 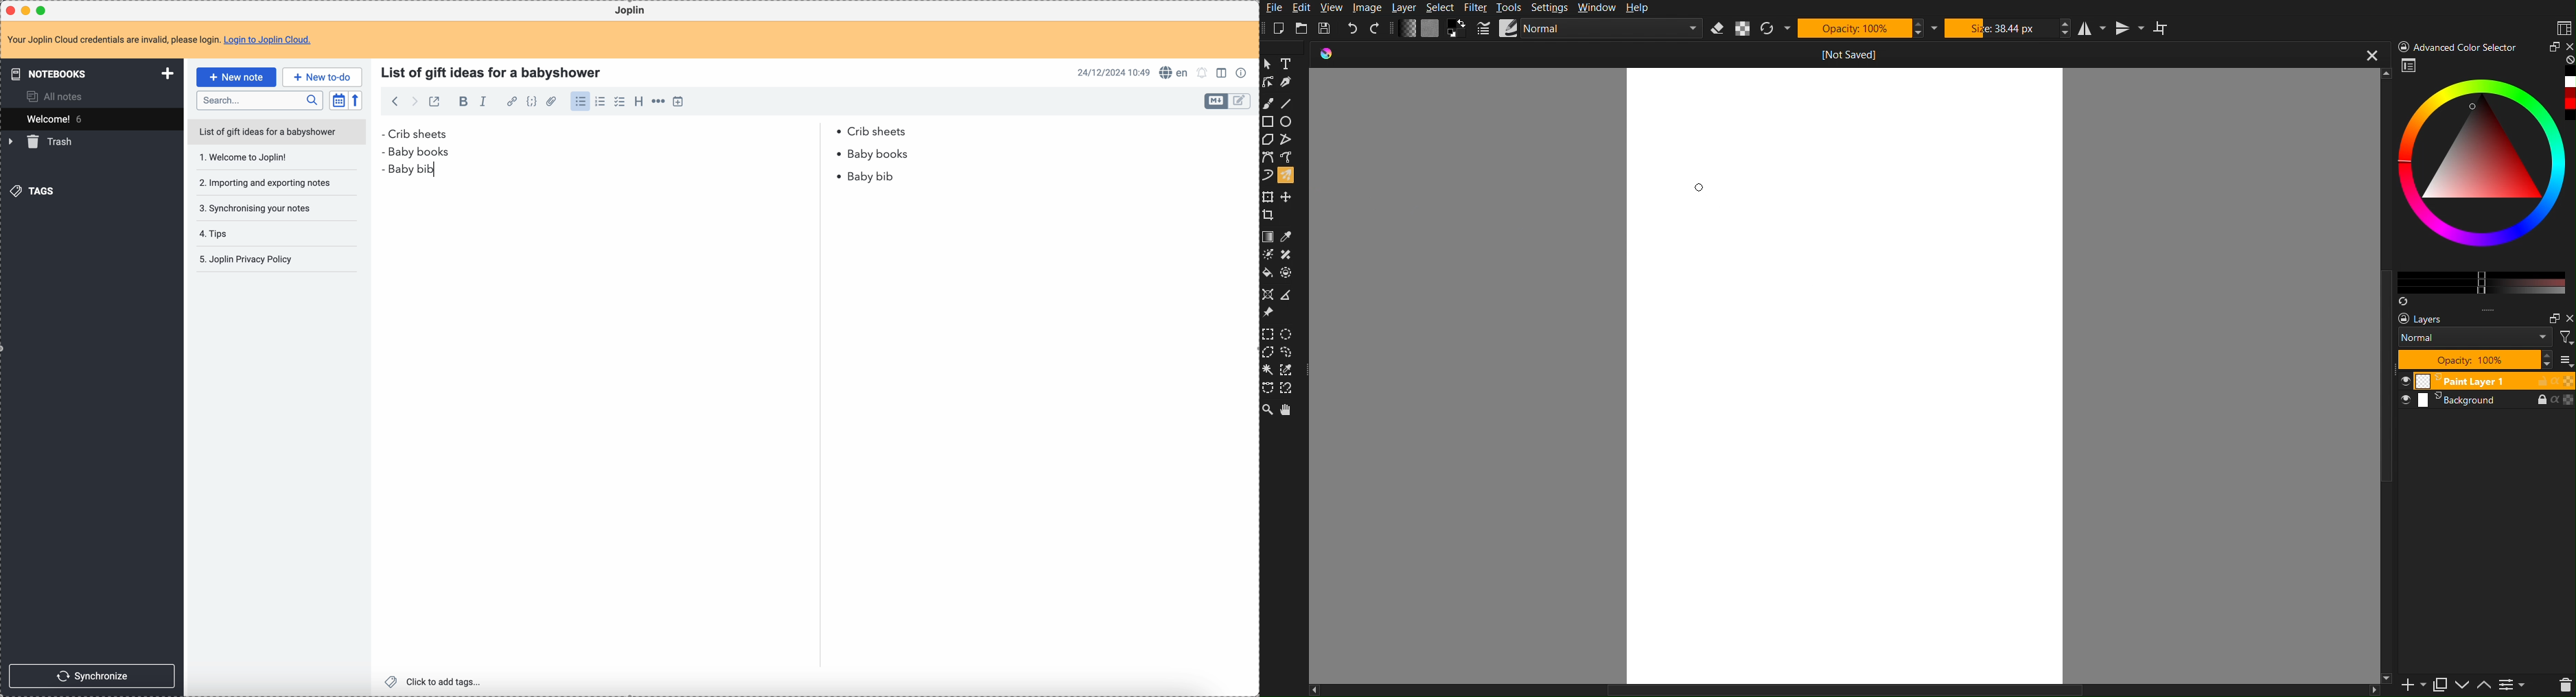 What do you see at coordinates (382, 134) in the screenshot?
I see `bullet point` at bounding box center [382, 134].